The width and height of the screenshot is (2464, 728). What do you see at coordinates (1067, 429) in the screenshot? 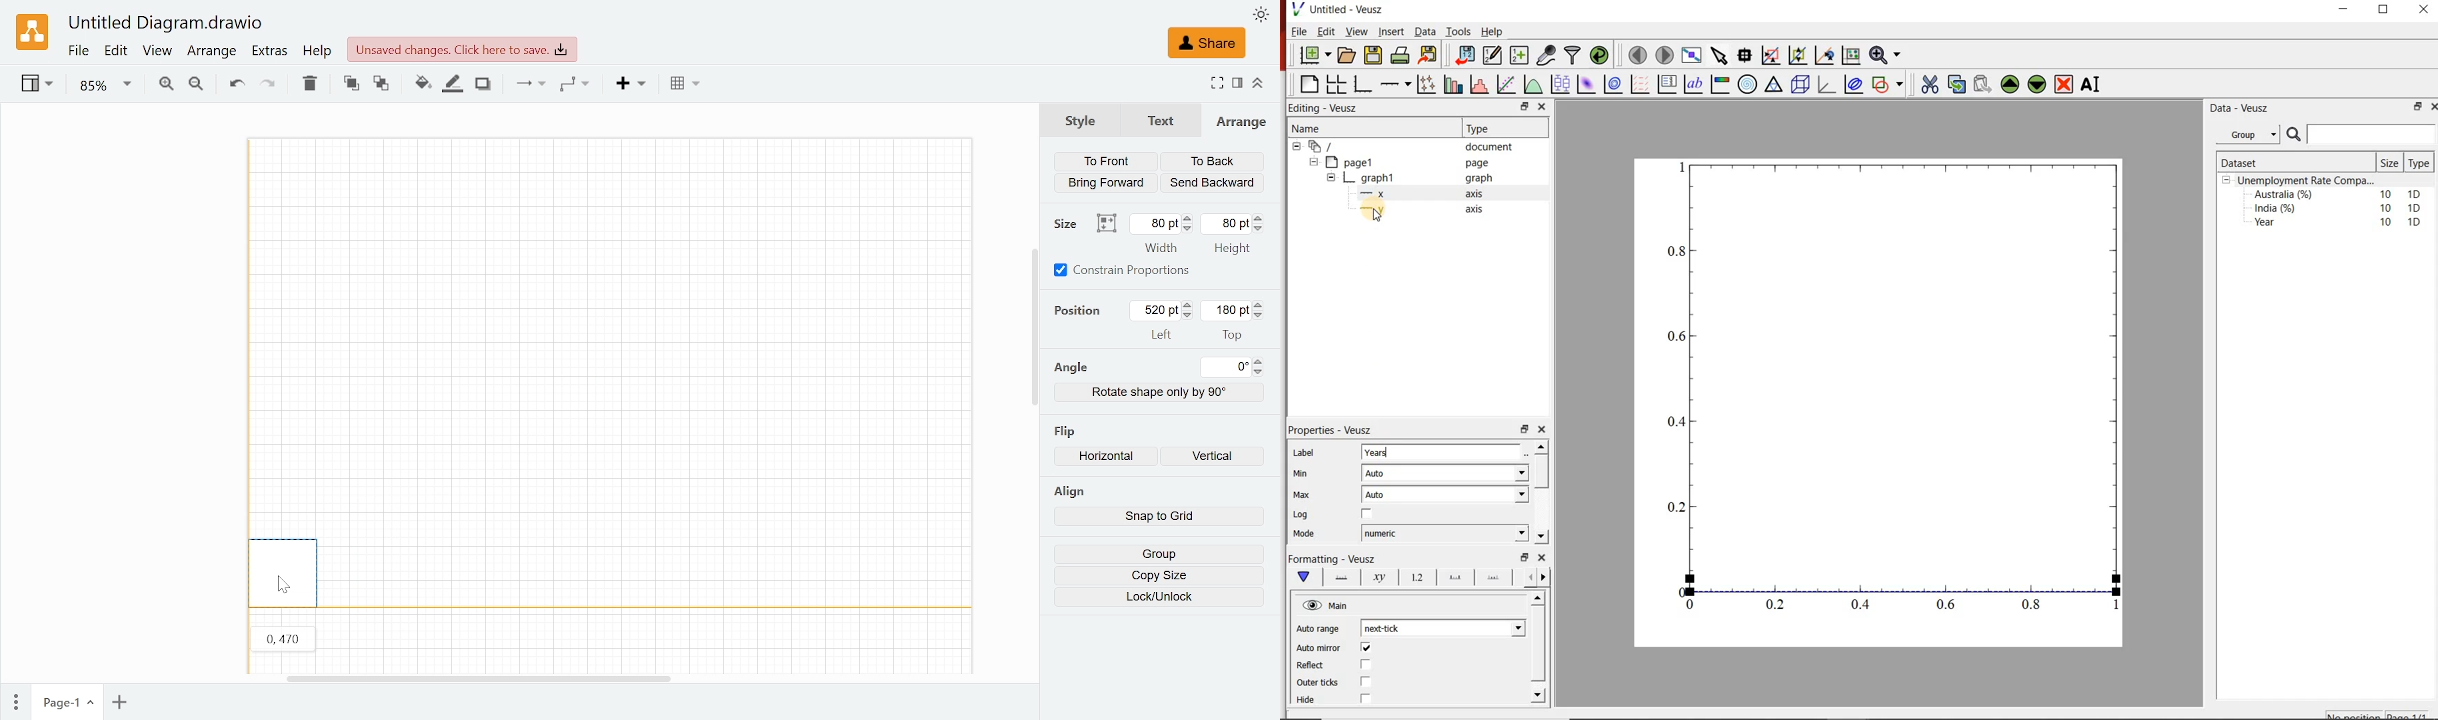
I see `flip` at bounding box center [1067, 429].